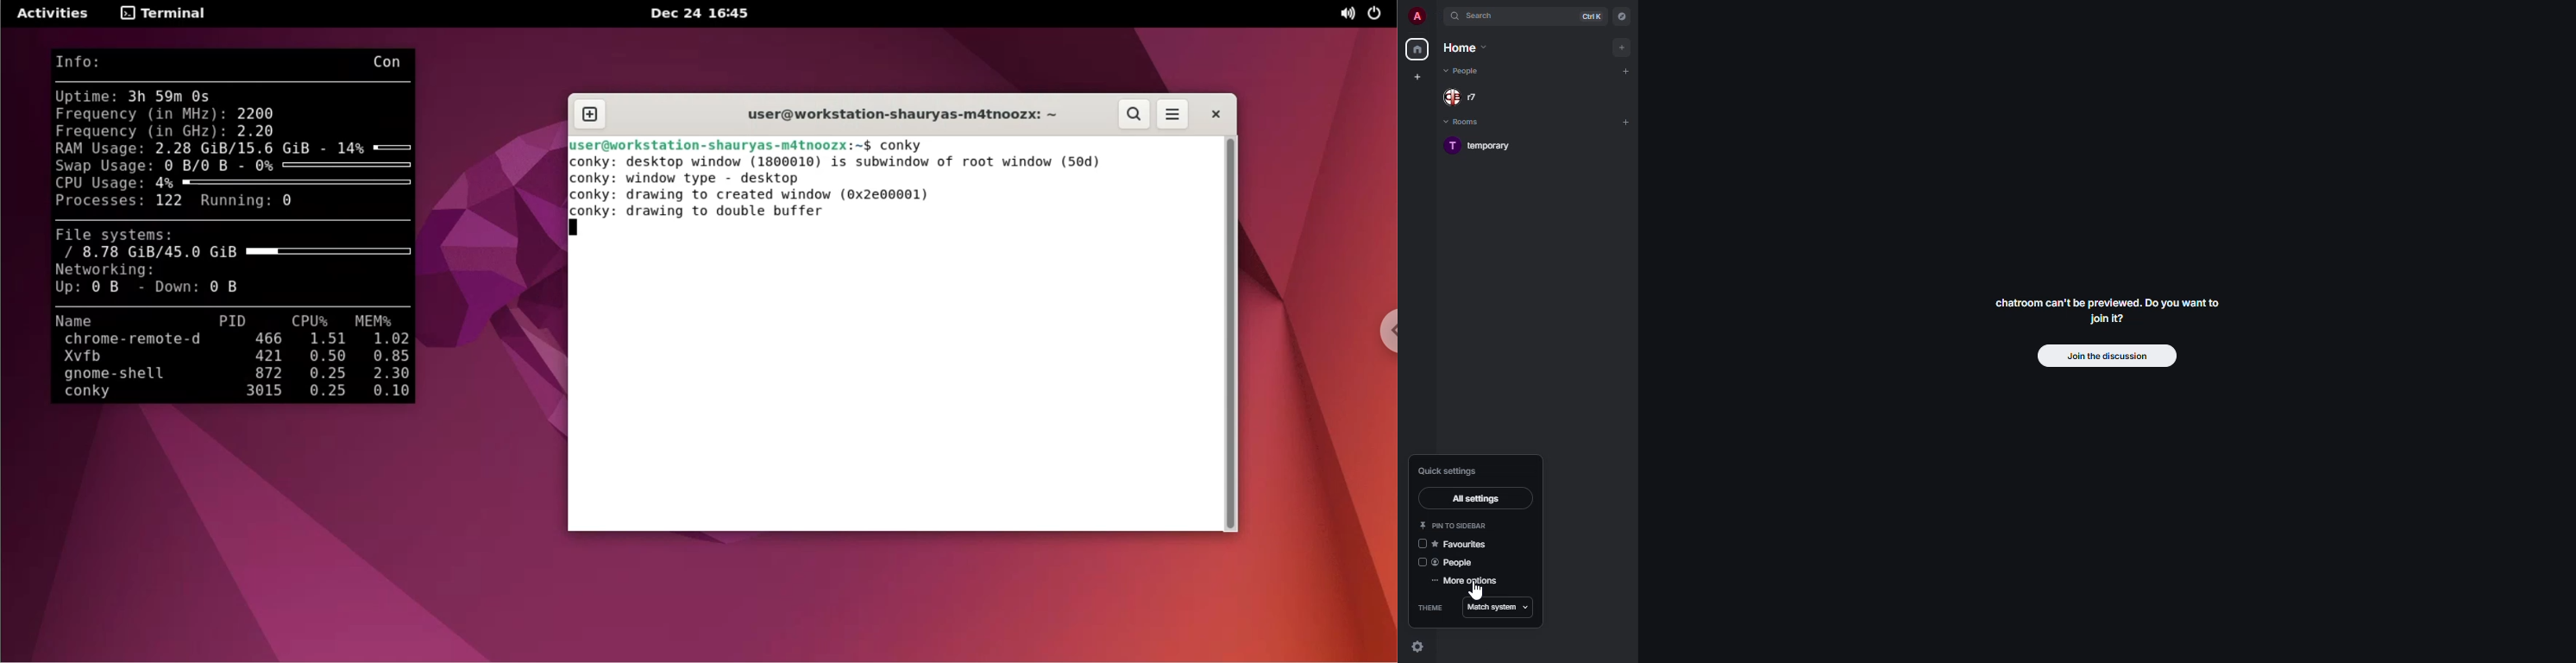 The image size is (2576, 672). What do you see at coordinates (1448, 470) in the screenshot?
I see `quick settings` at bounding box center [1448, 470].